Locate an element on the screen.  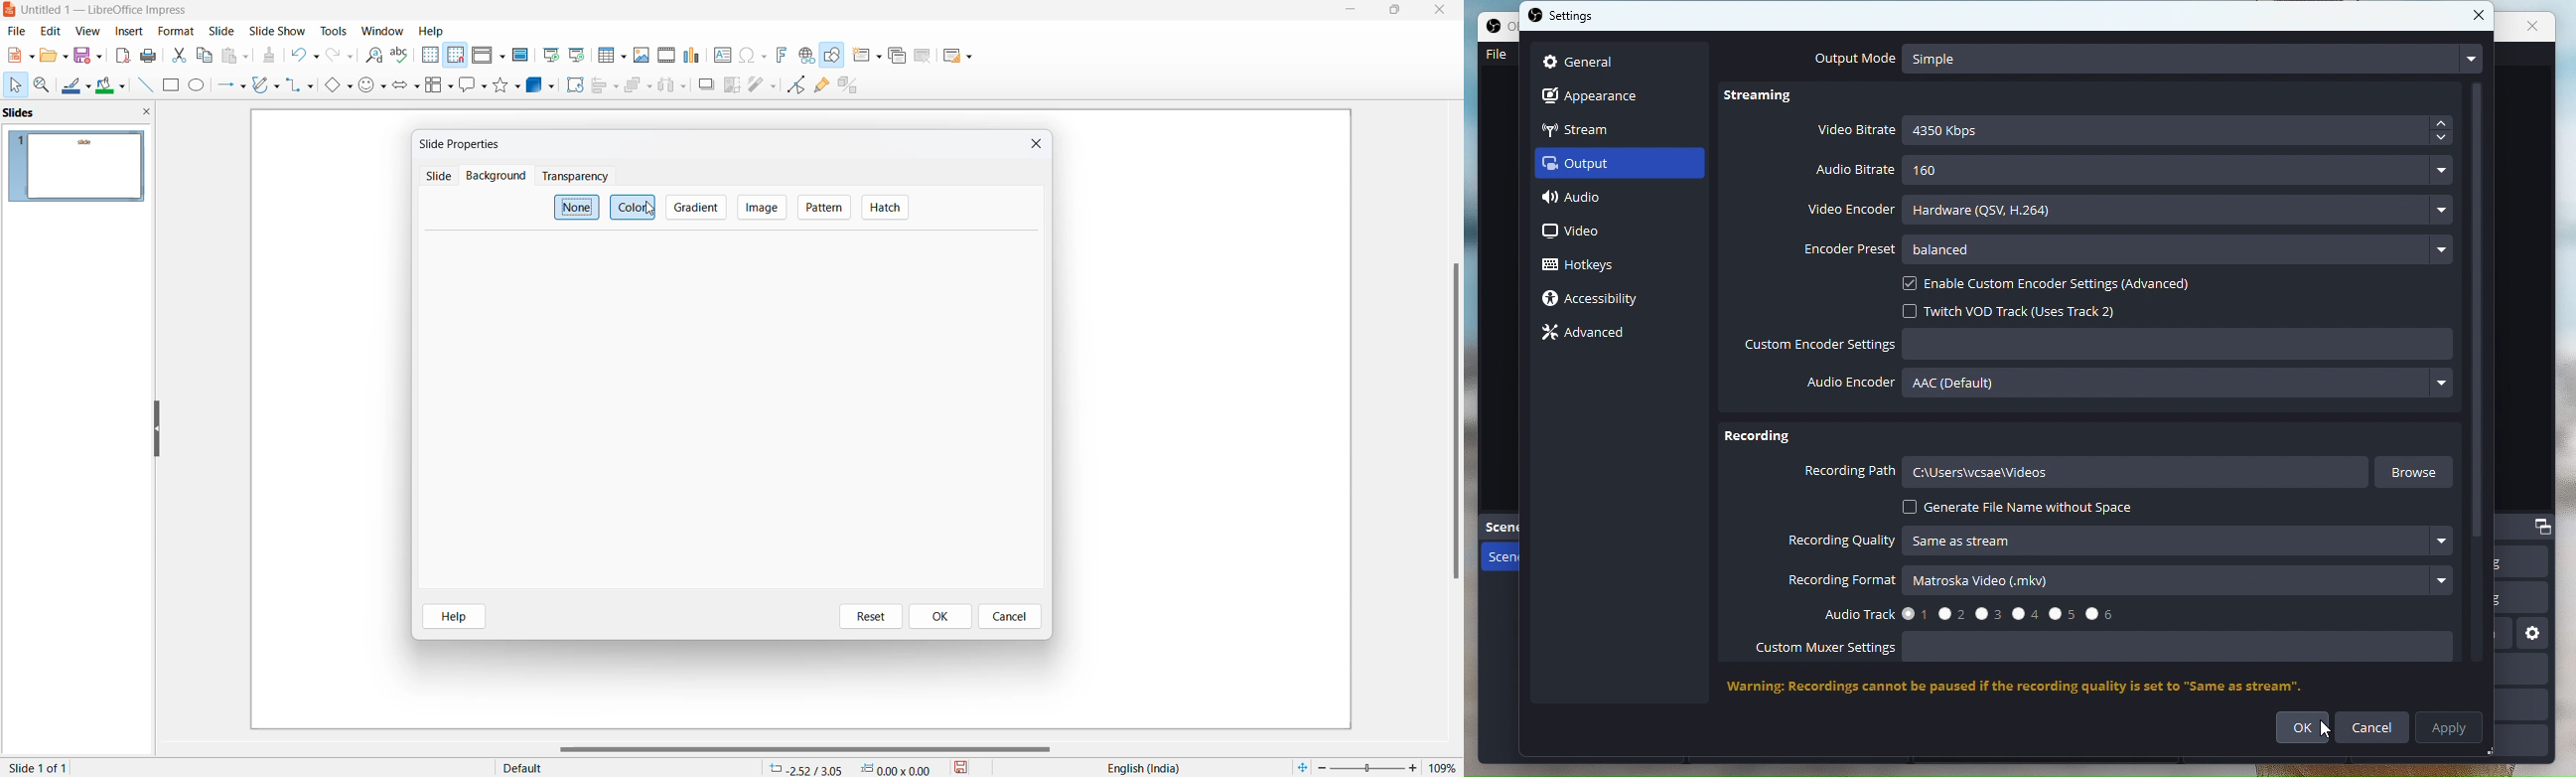
filter is located at coordinates (762, 83).